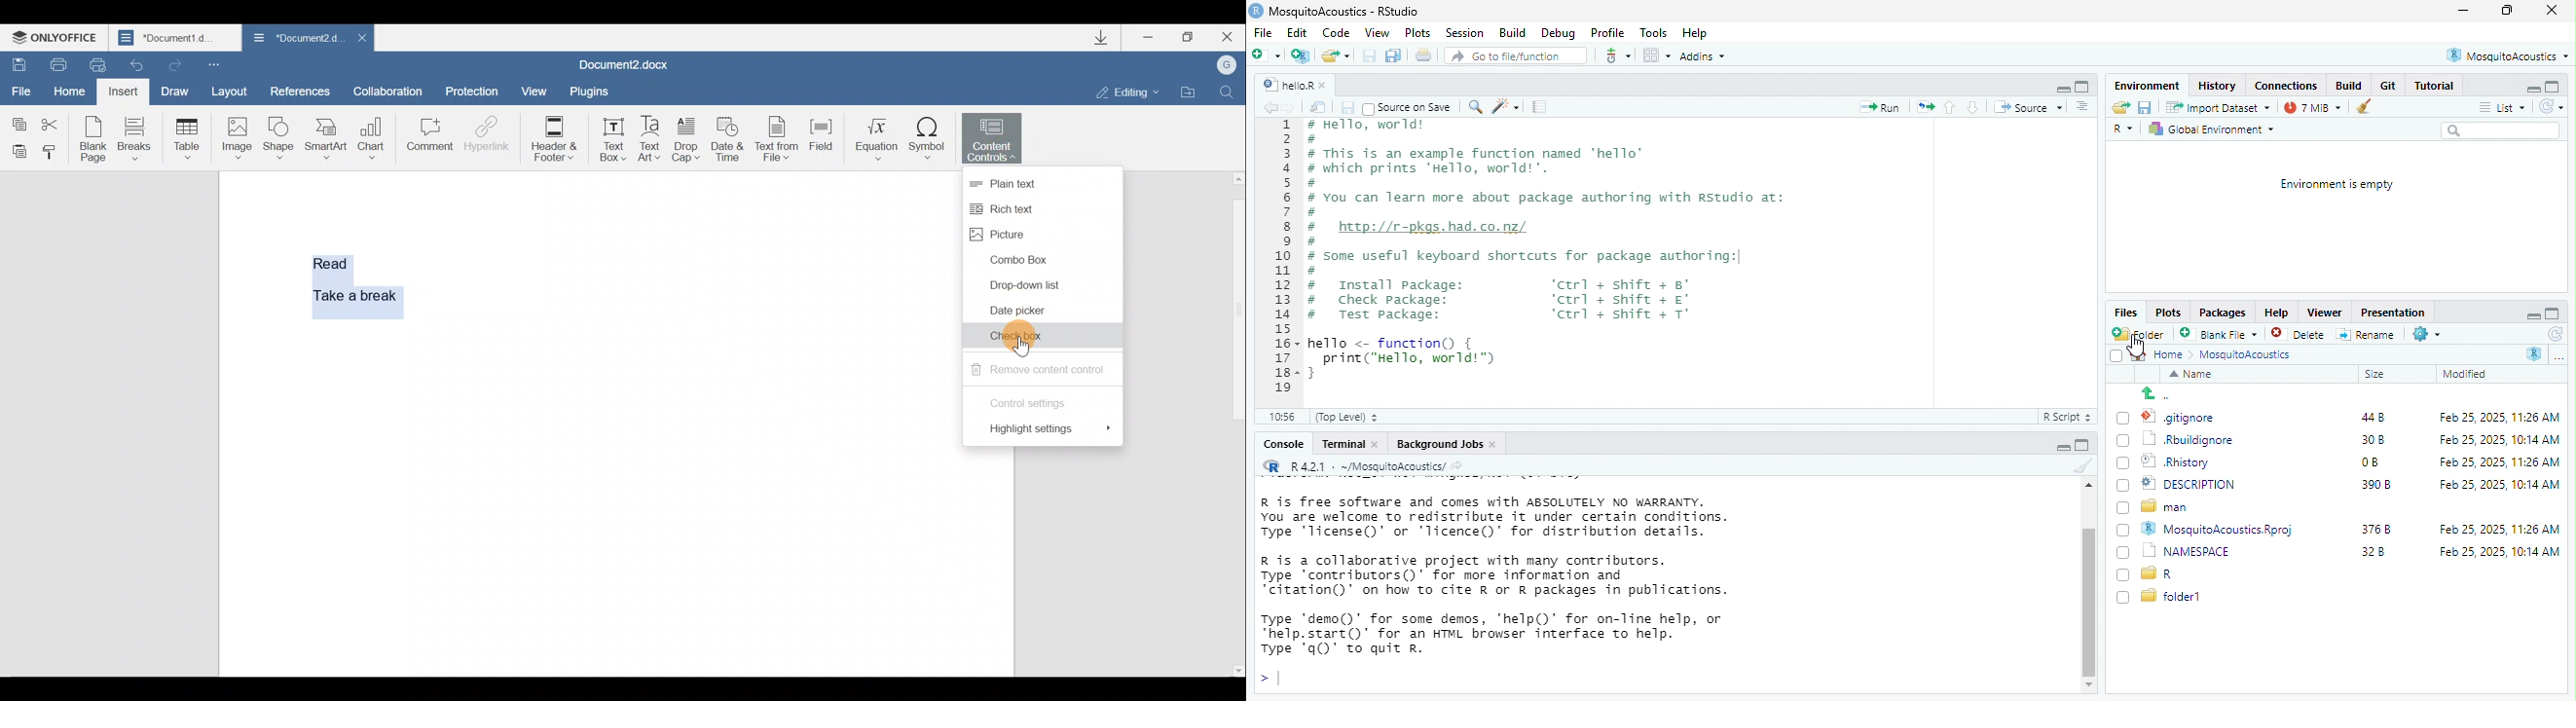  What do you see at coordinates (2531, 314) in the screenshot?
I see `hide r script` at bounding box center [2531, 314].